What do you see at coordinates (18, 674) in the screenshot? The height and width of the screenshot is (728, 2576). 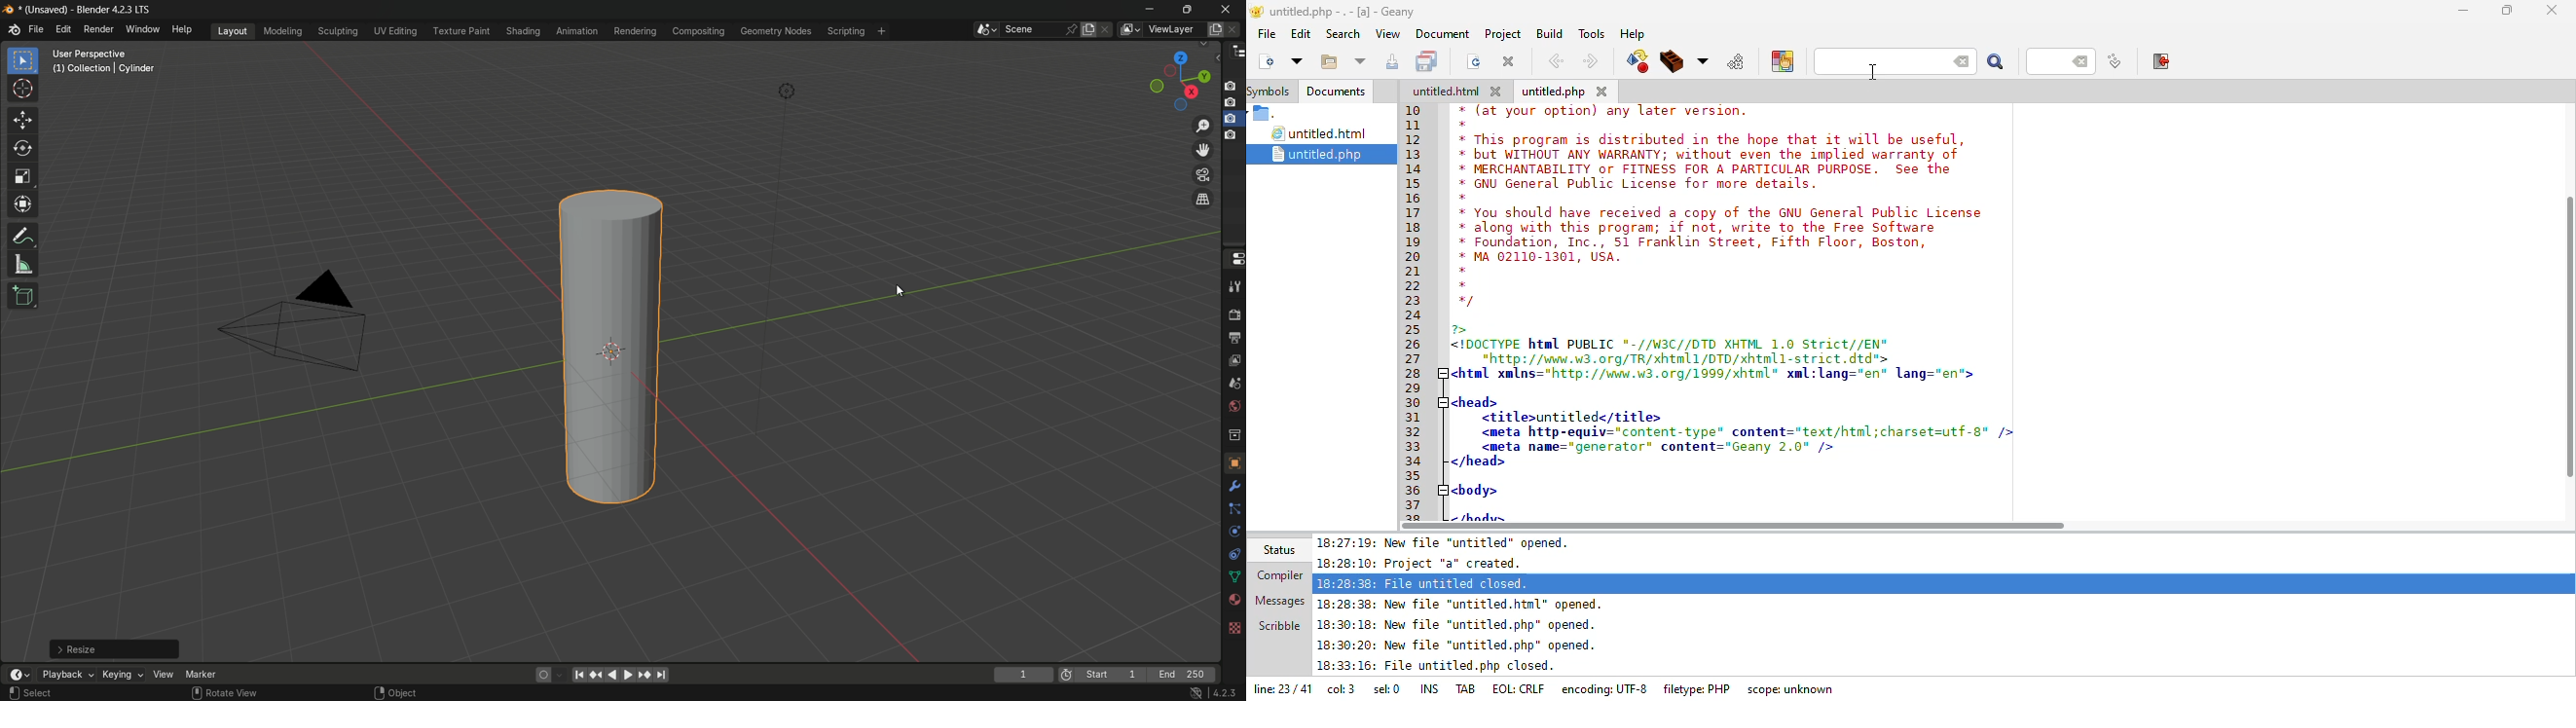 I see `timeline` at bounding box center [18, 674].